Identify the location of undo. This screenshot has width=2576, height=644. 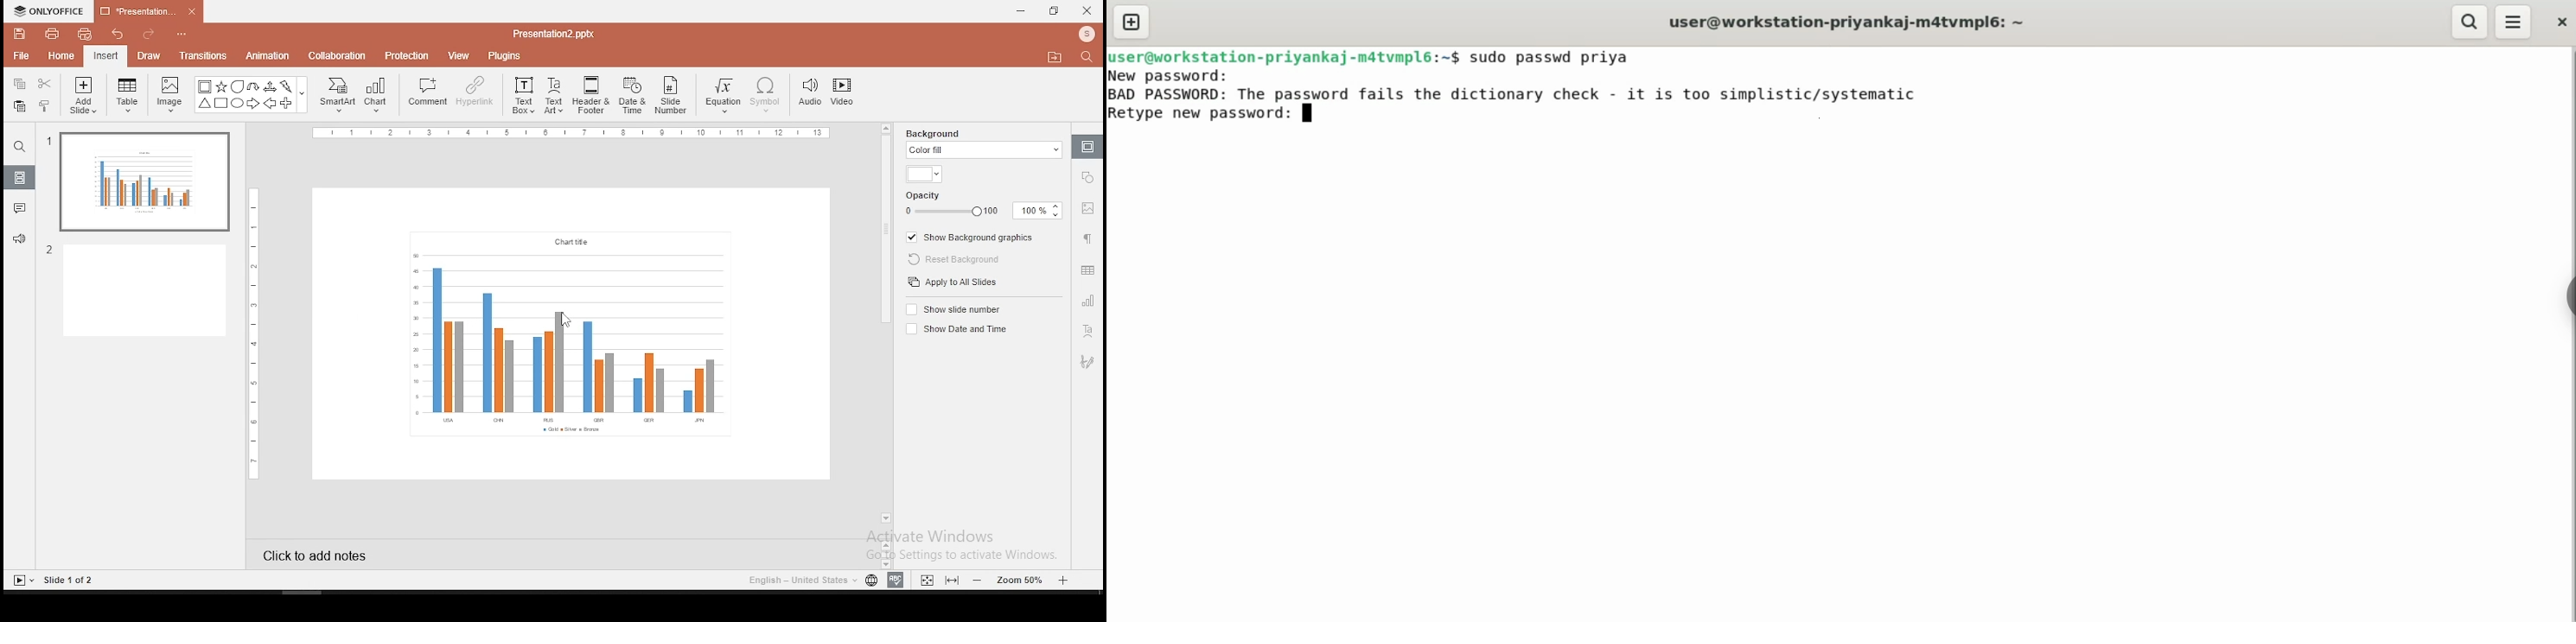
(116, 33).